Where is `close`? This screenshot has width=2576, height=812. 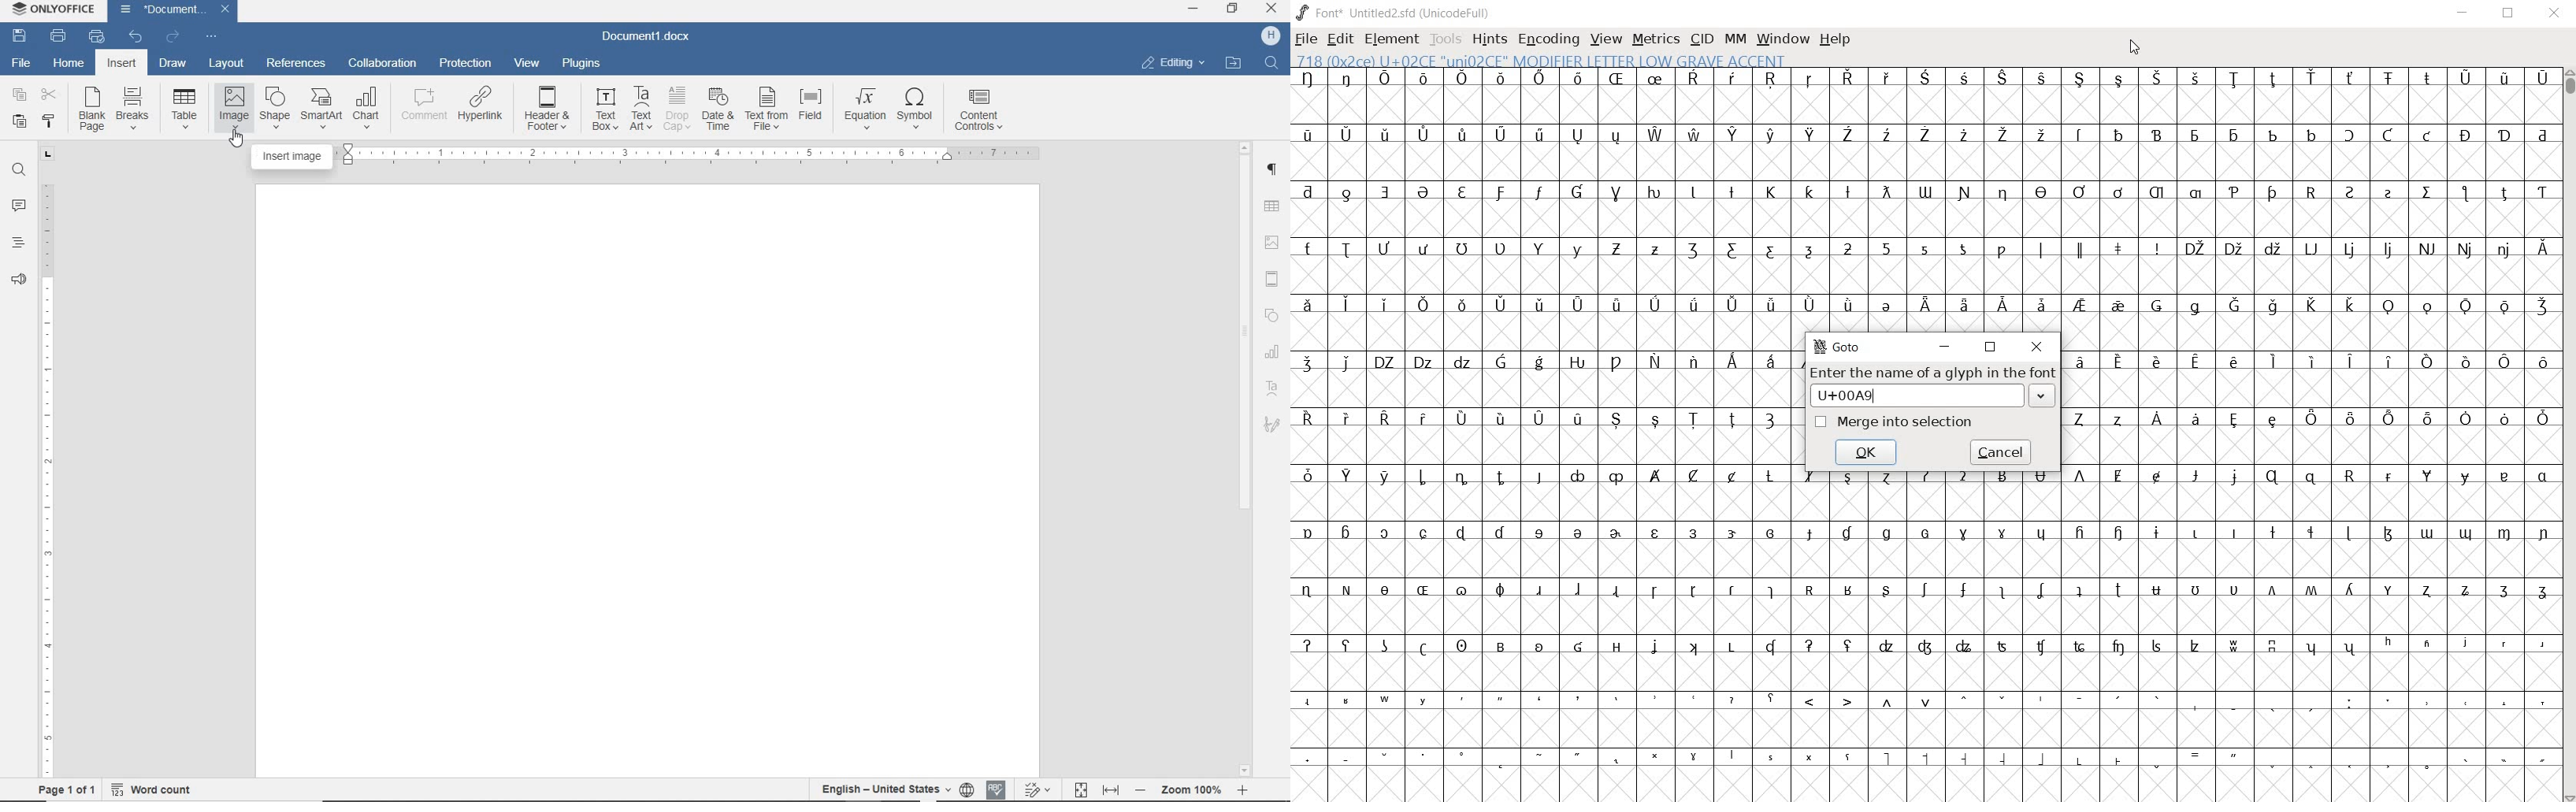 close is located at coordinates (2038, 346).